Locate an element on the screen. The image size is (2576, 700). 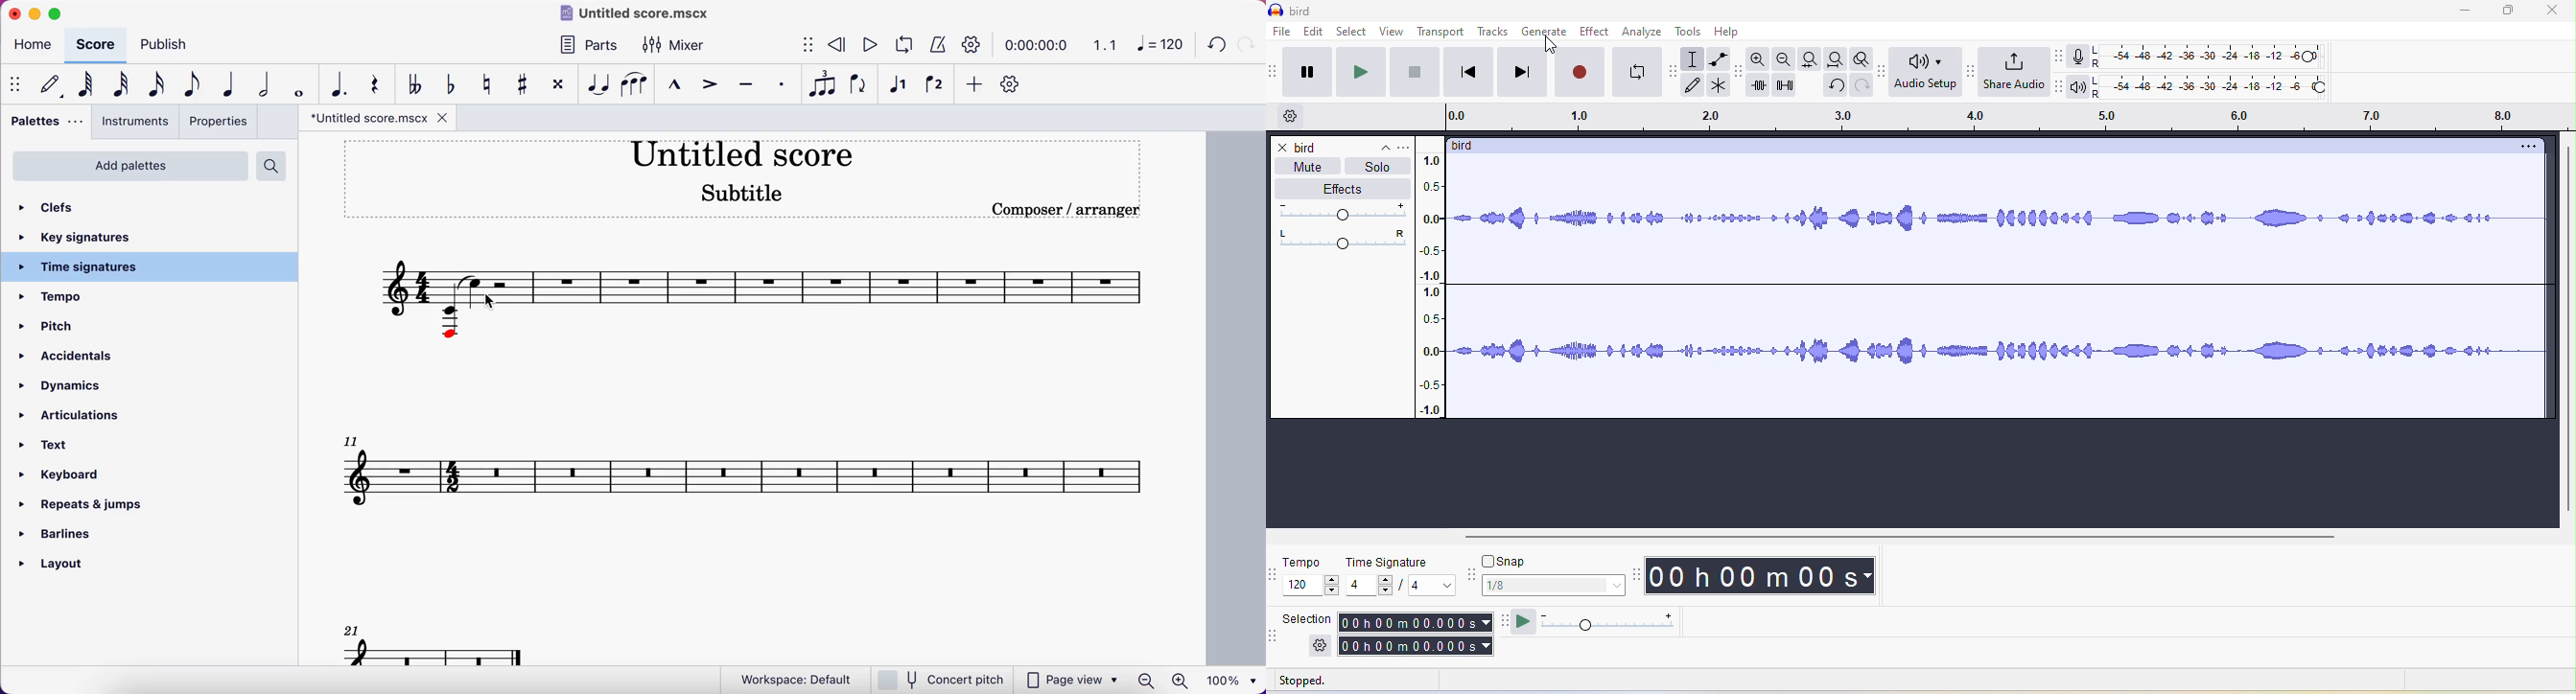
selection tool is located at coordinates (1697, 57).